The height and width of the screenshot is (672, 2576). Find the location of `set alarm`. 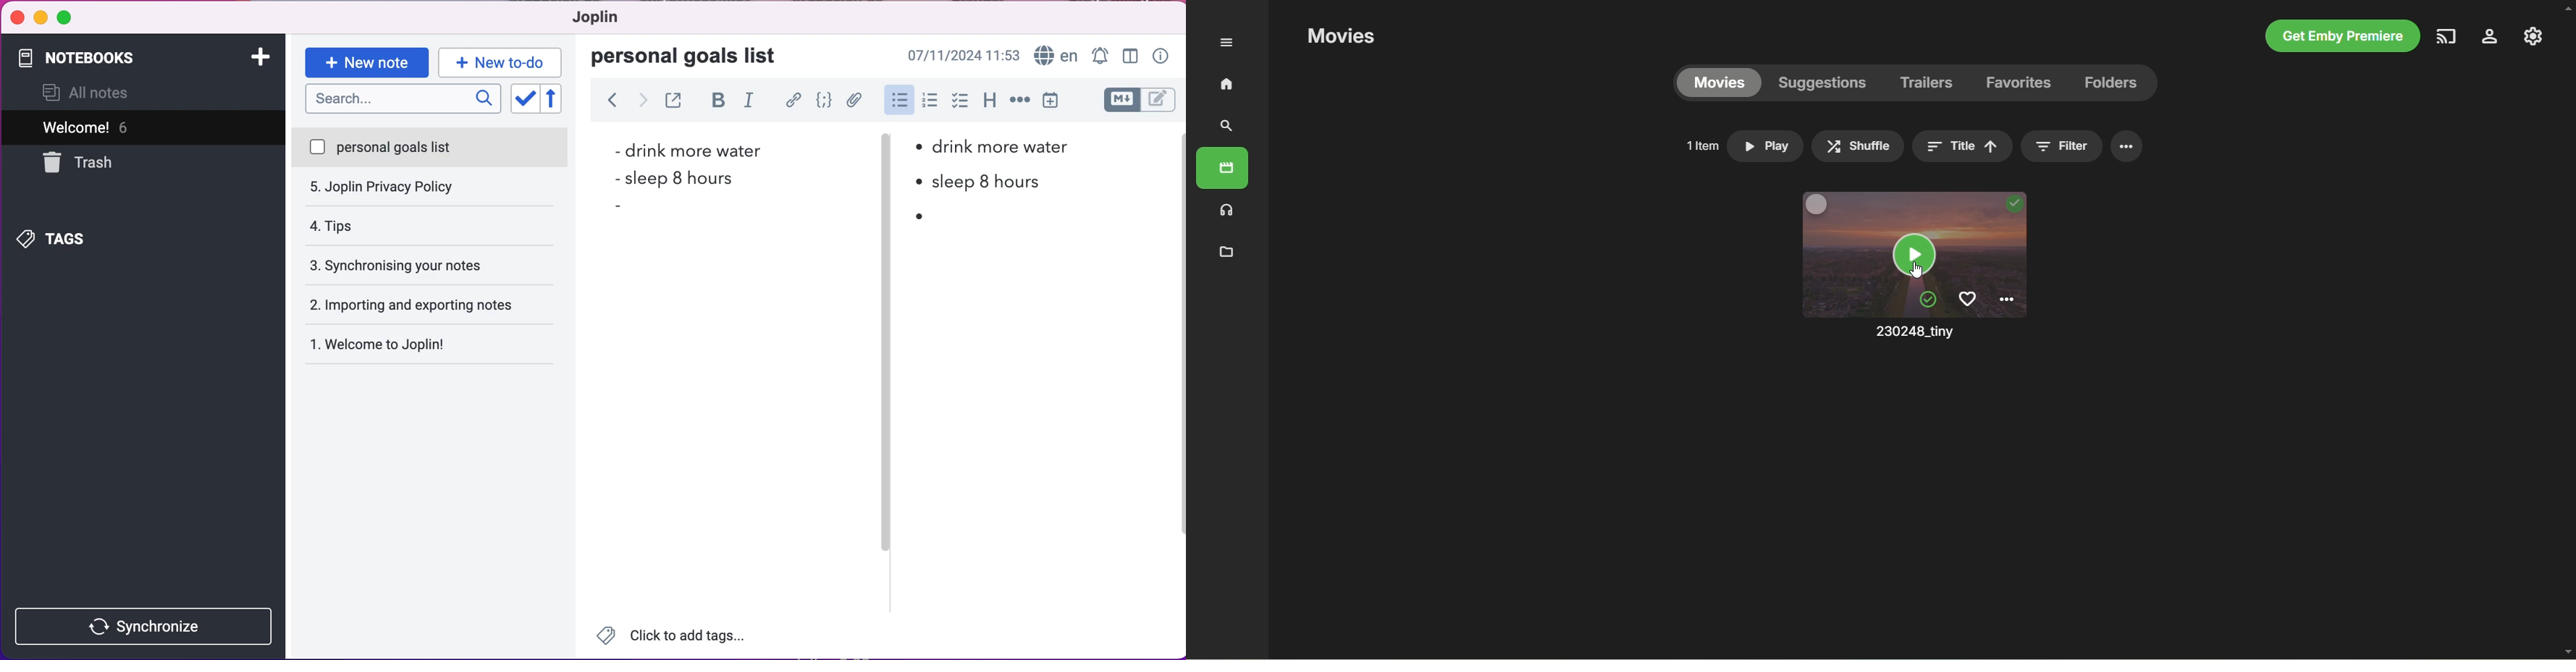

set alarm is located at coordinates (1098, 54).